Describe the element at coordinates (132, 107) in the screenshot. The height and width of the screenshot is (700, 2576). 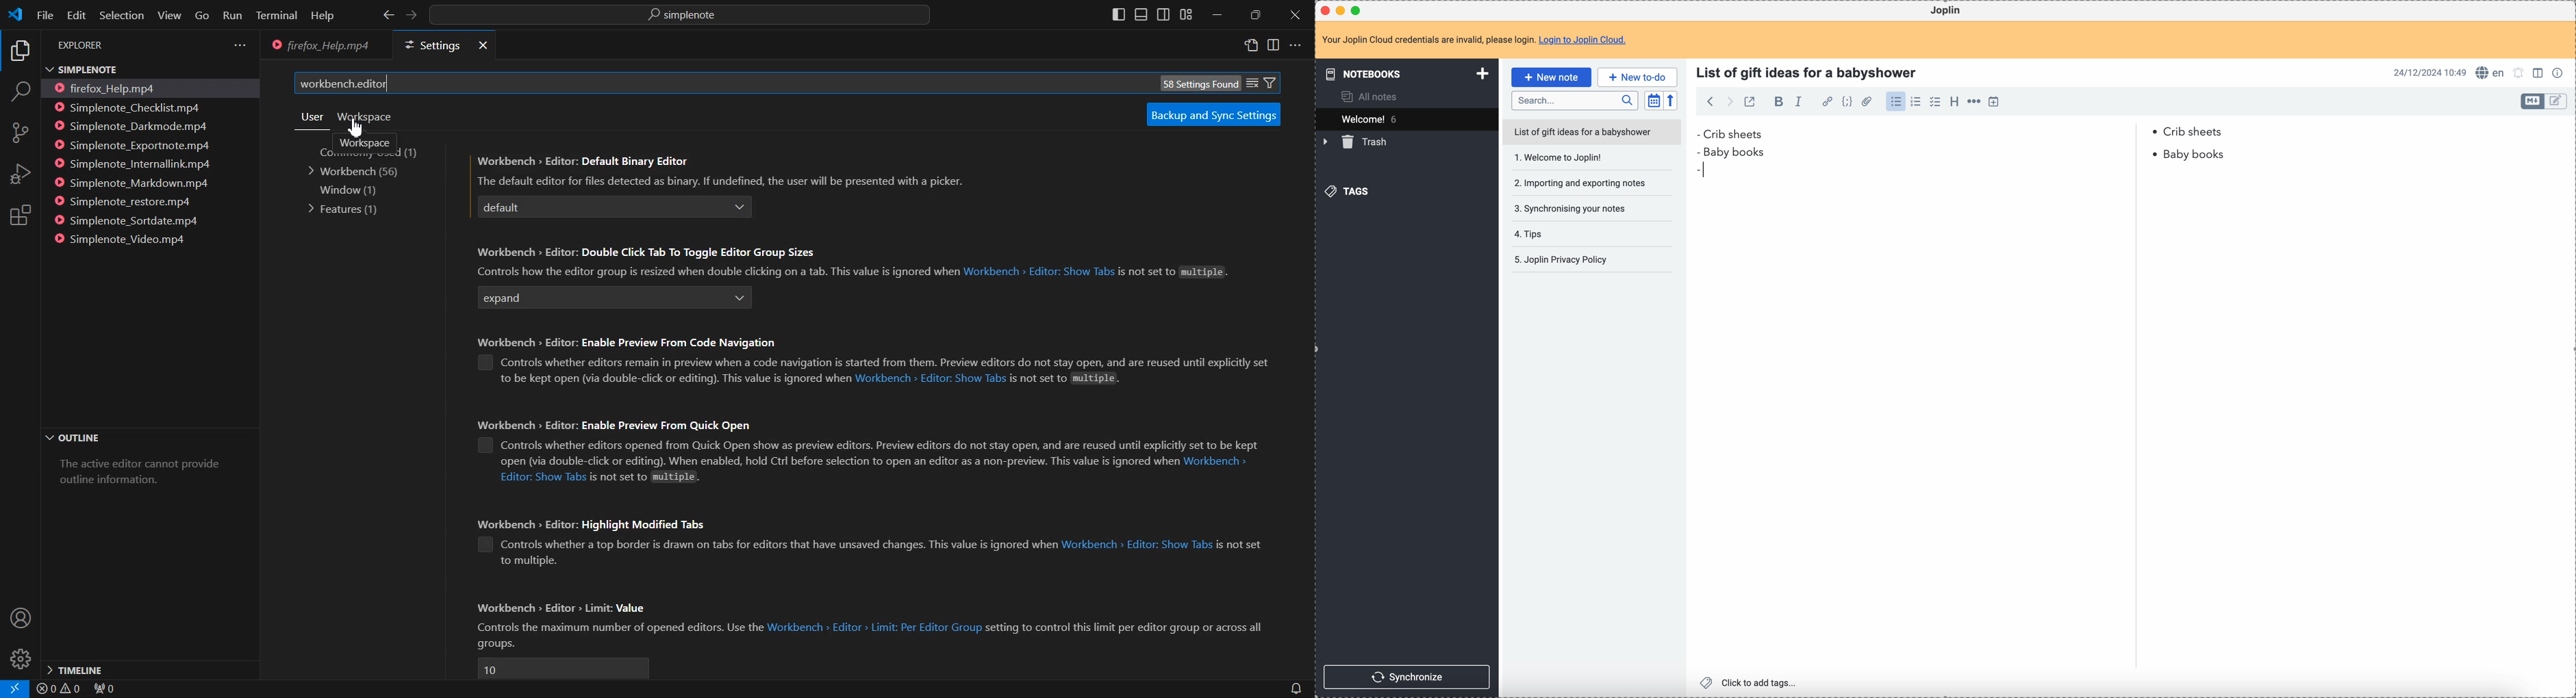
I see `Simplenote_Checklist.mp4` at that location.